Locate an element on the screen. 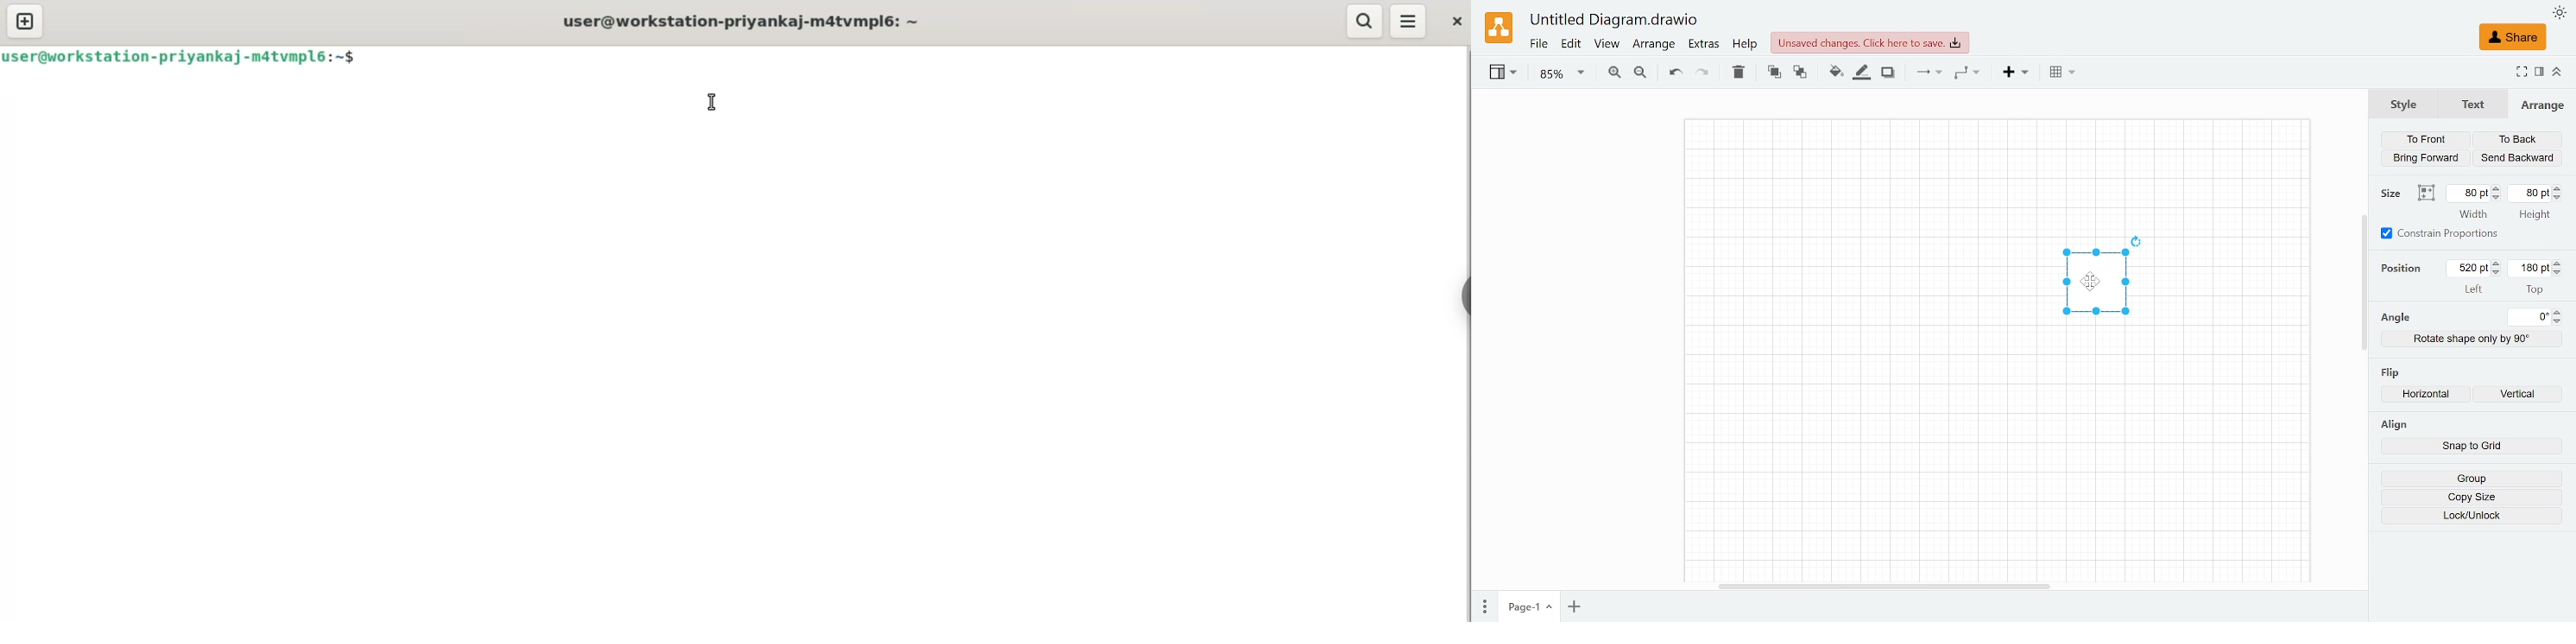  flip is located at coordinates (2392, 371).